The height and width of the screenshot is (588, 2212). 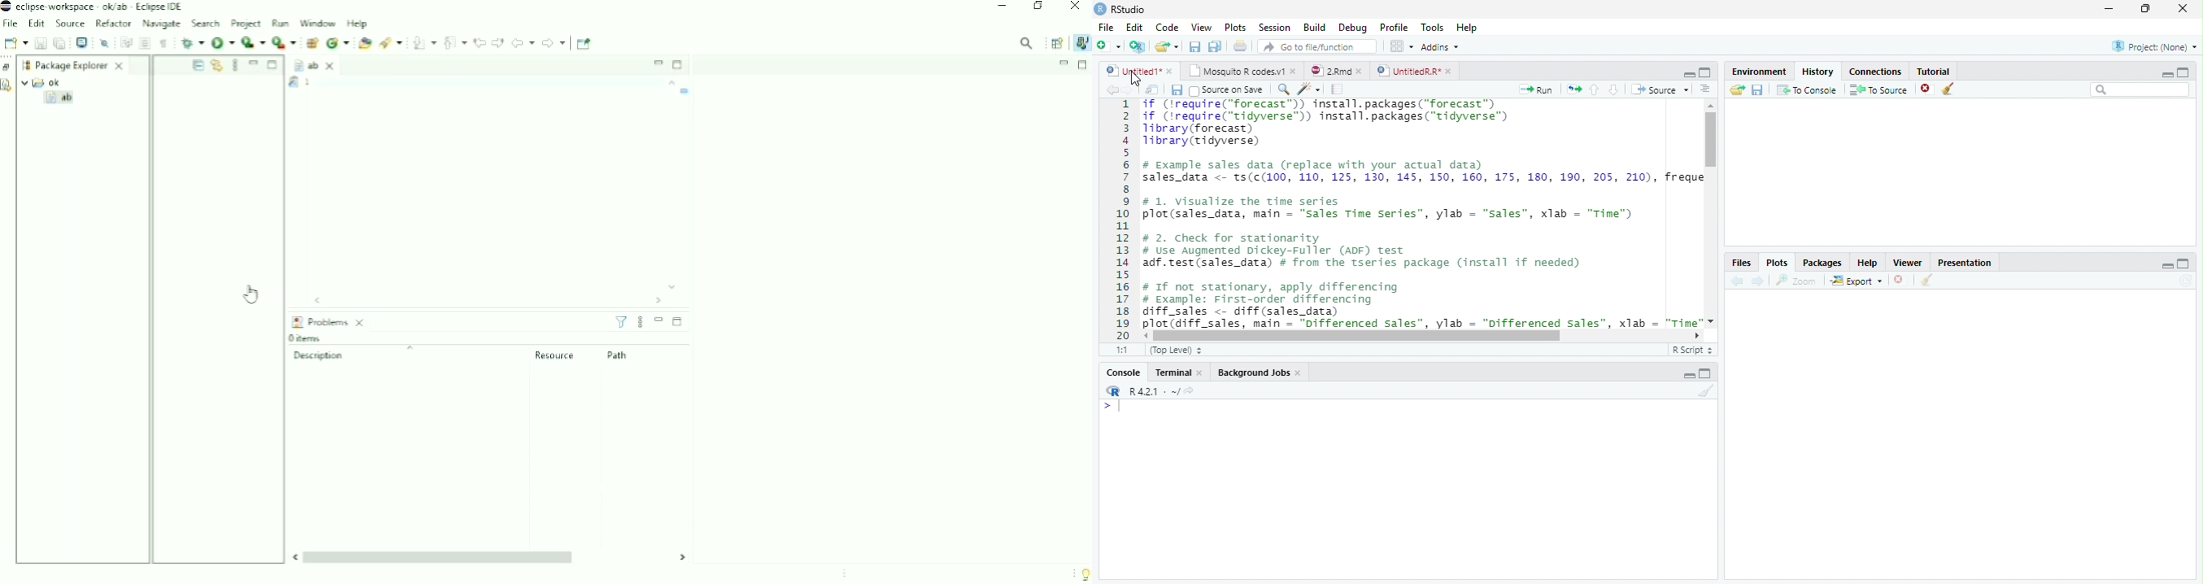 What do you see at coordinates (1879, 89) in the screenshot?
I see `To Source` at bounding box center [1879, 89].